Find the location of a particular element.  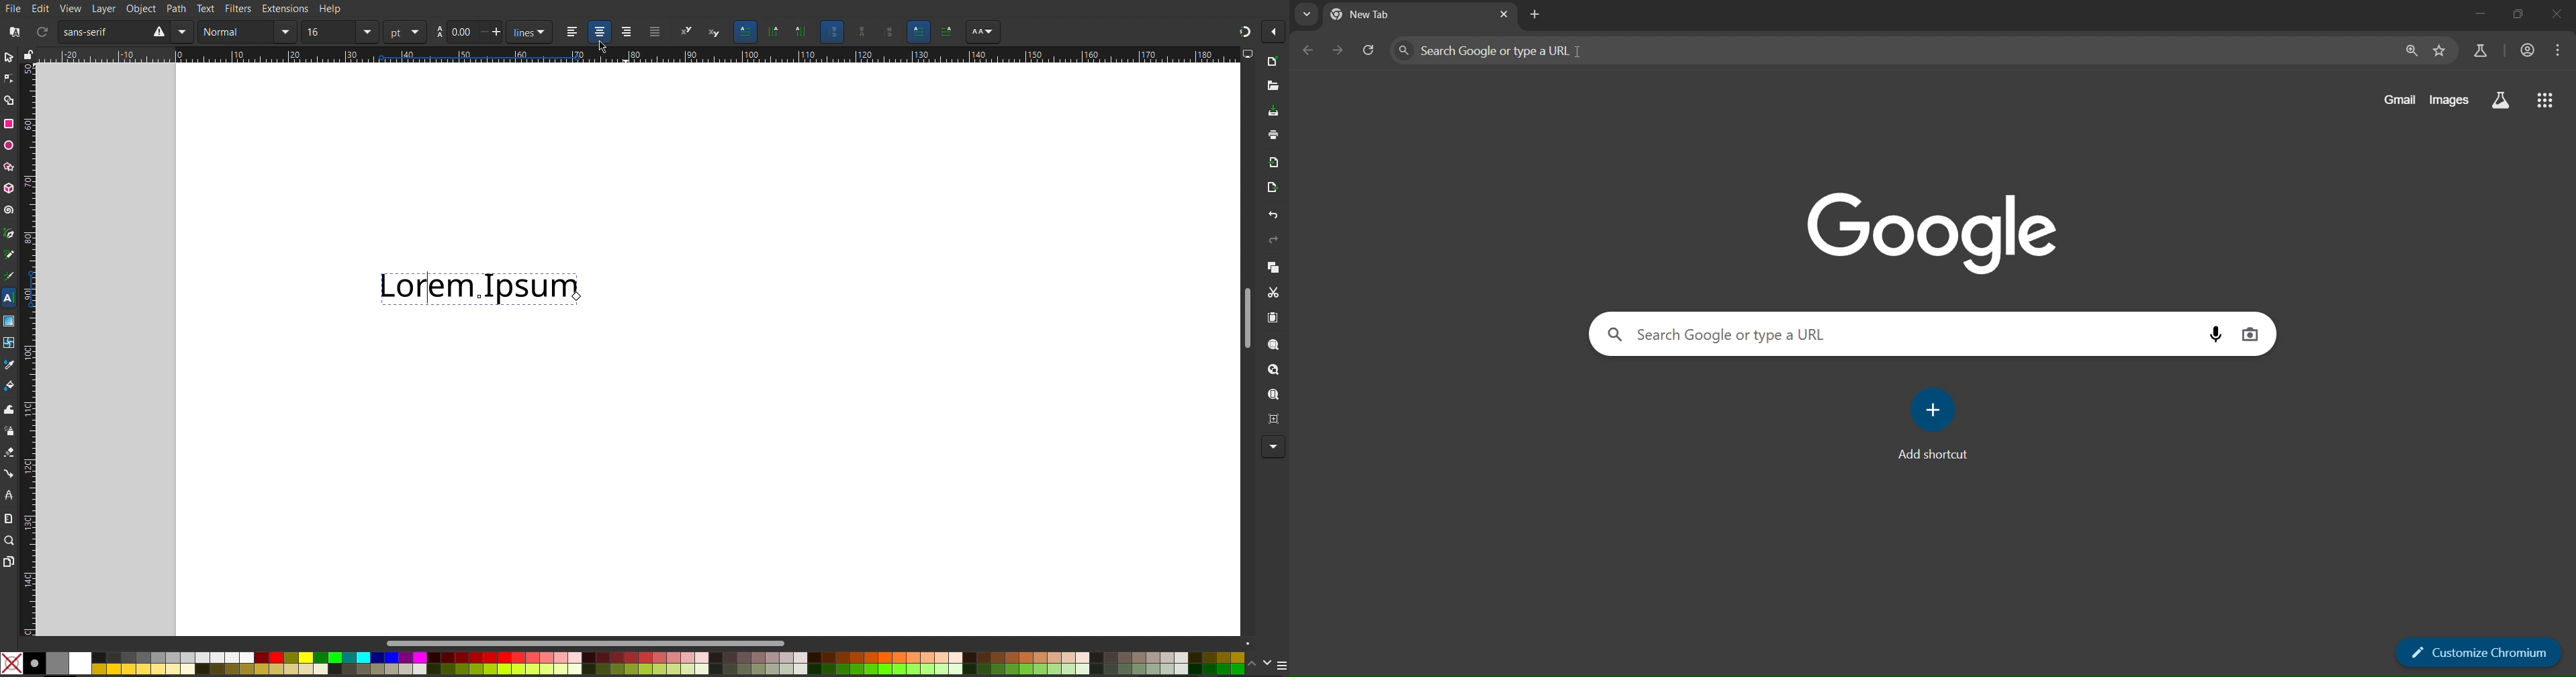

Horizontal Ruler is located at coordinates (694, 56).